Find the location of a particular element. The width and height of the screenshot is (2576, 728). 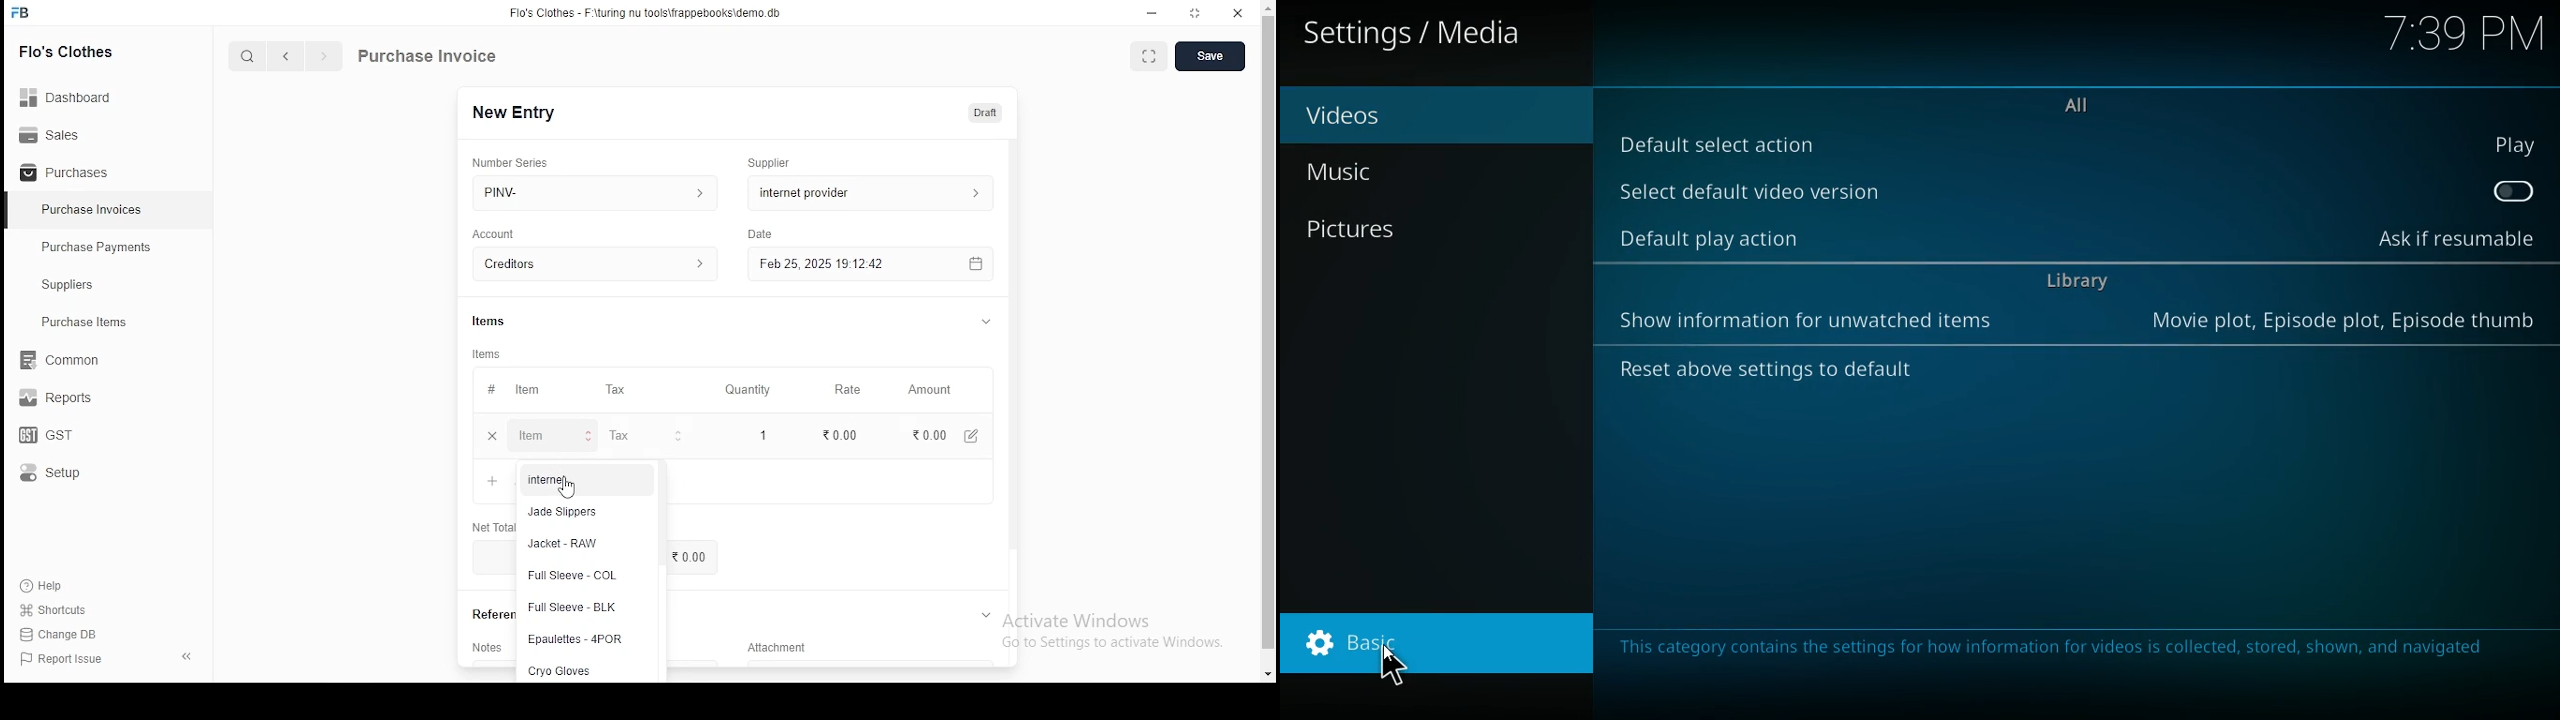

common is located at coordinates (65, 360).